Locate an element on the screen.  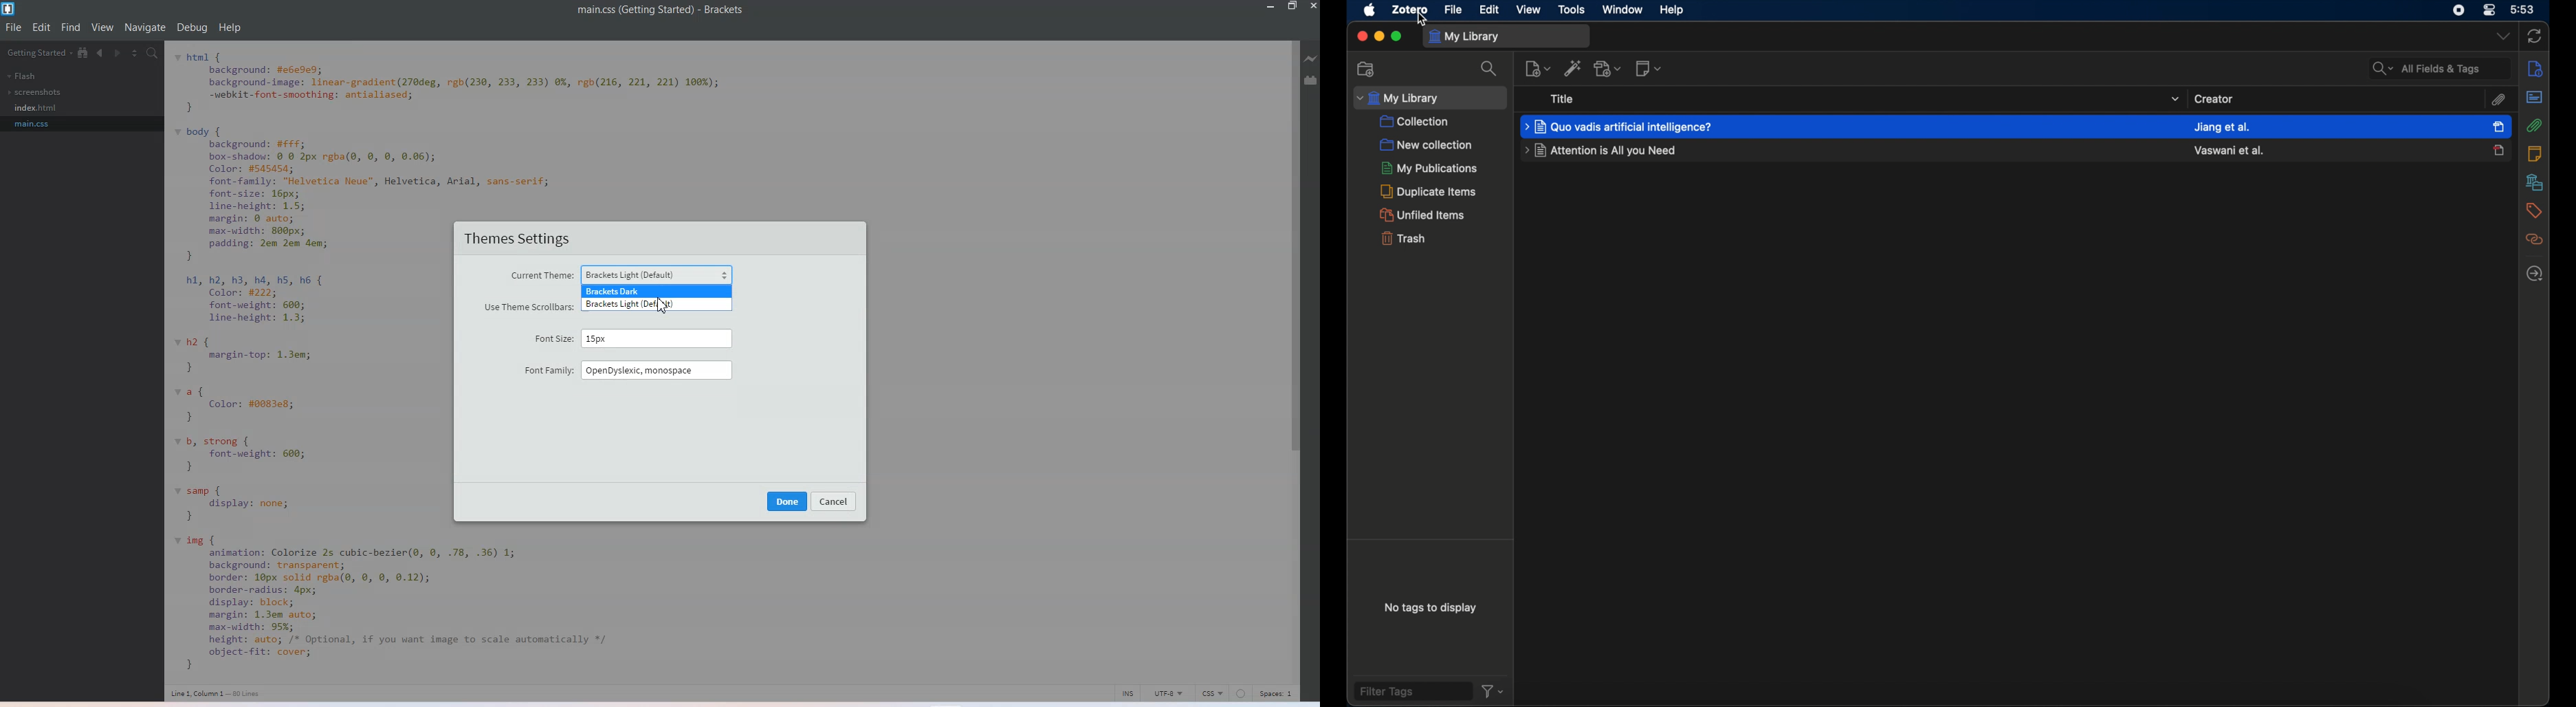
unified items is located at coordinates (1423, 215).